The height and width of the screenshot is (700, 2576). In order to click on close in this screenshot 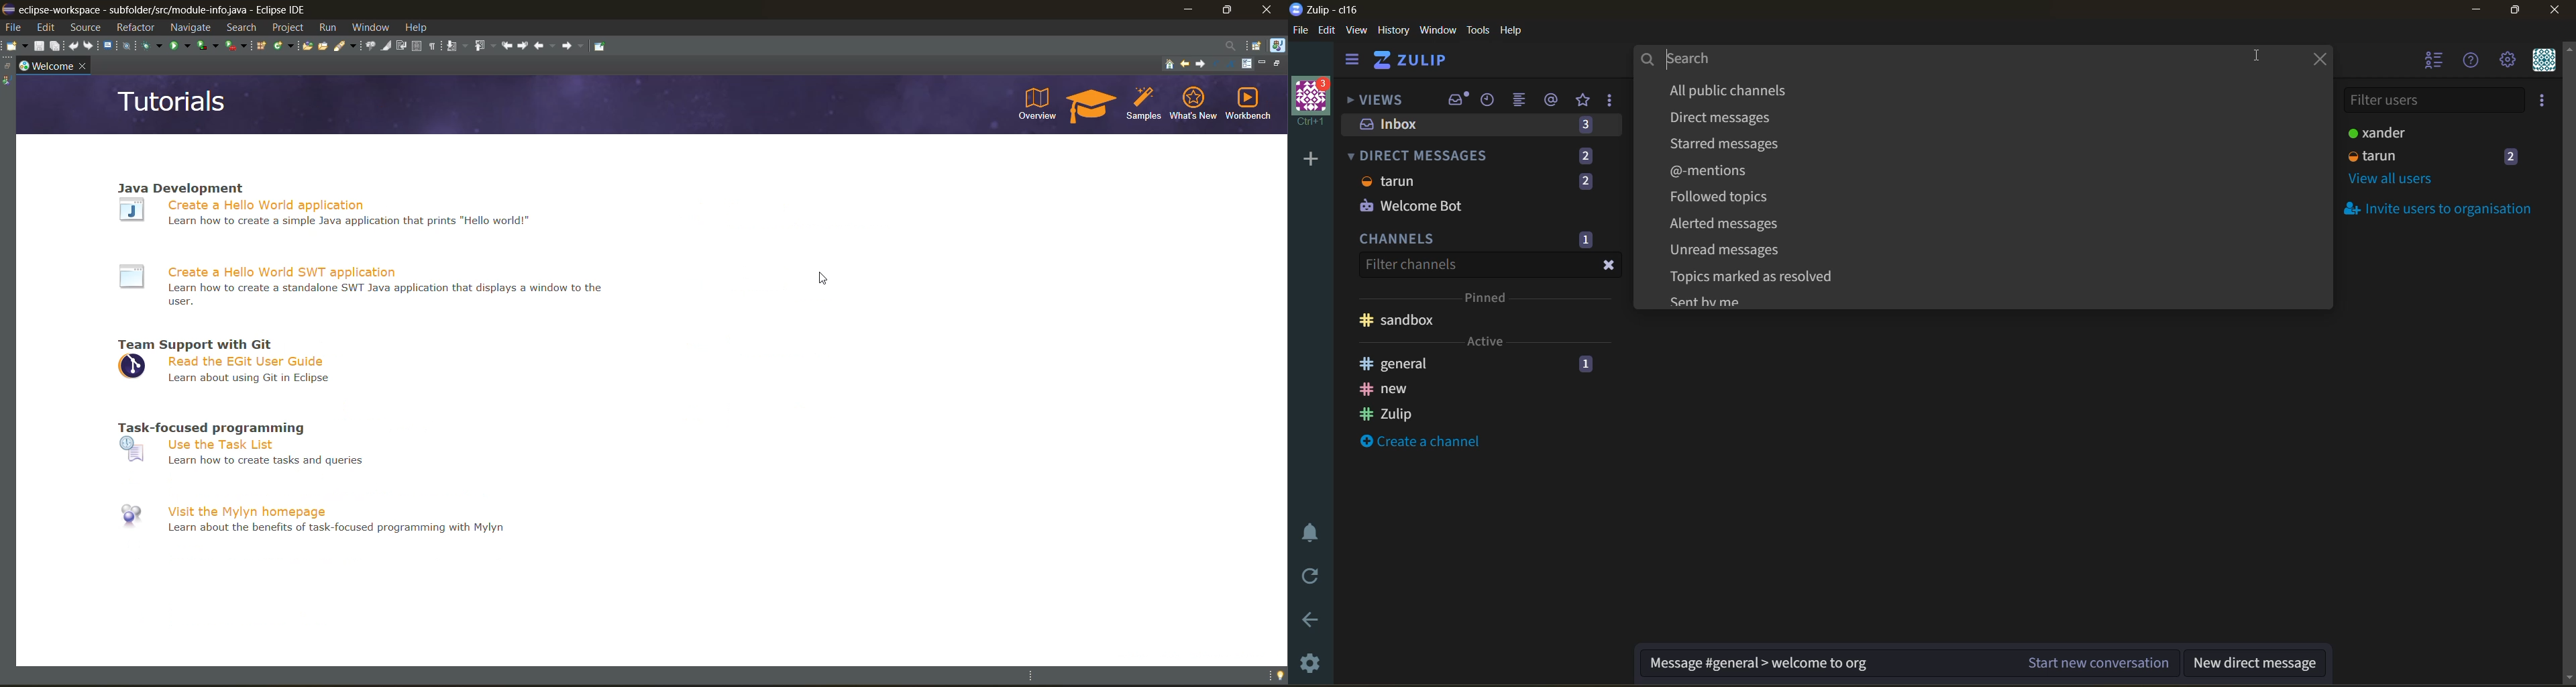, I will do `click(2320, 59)`.